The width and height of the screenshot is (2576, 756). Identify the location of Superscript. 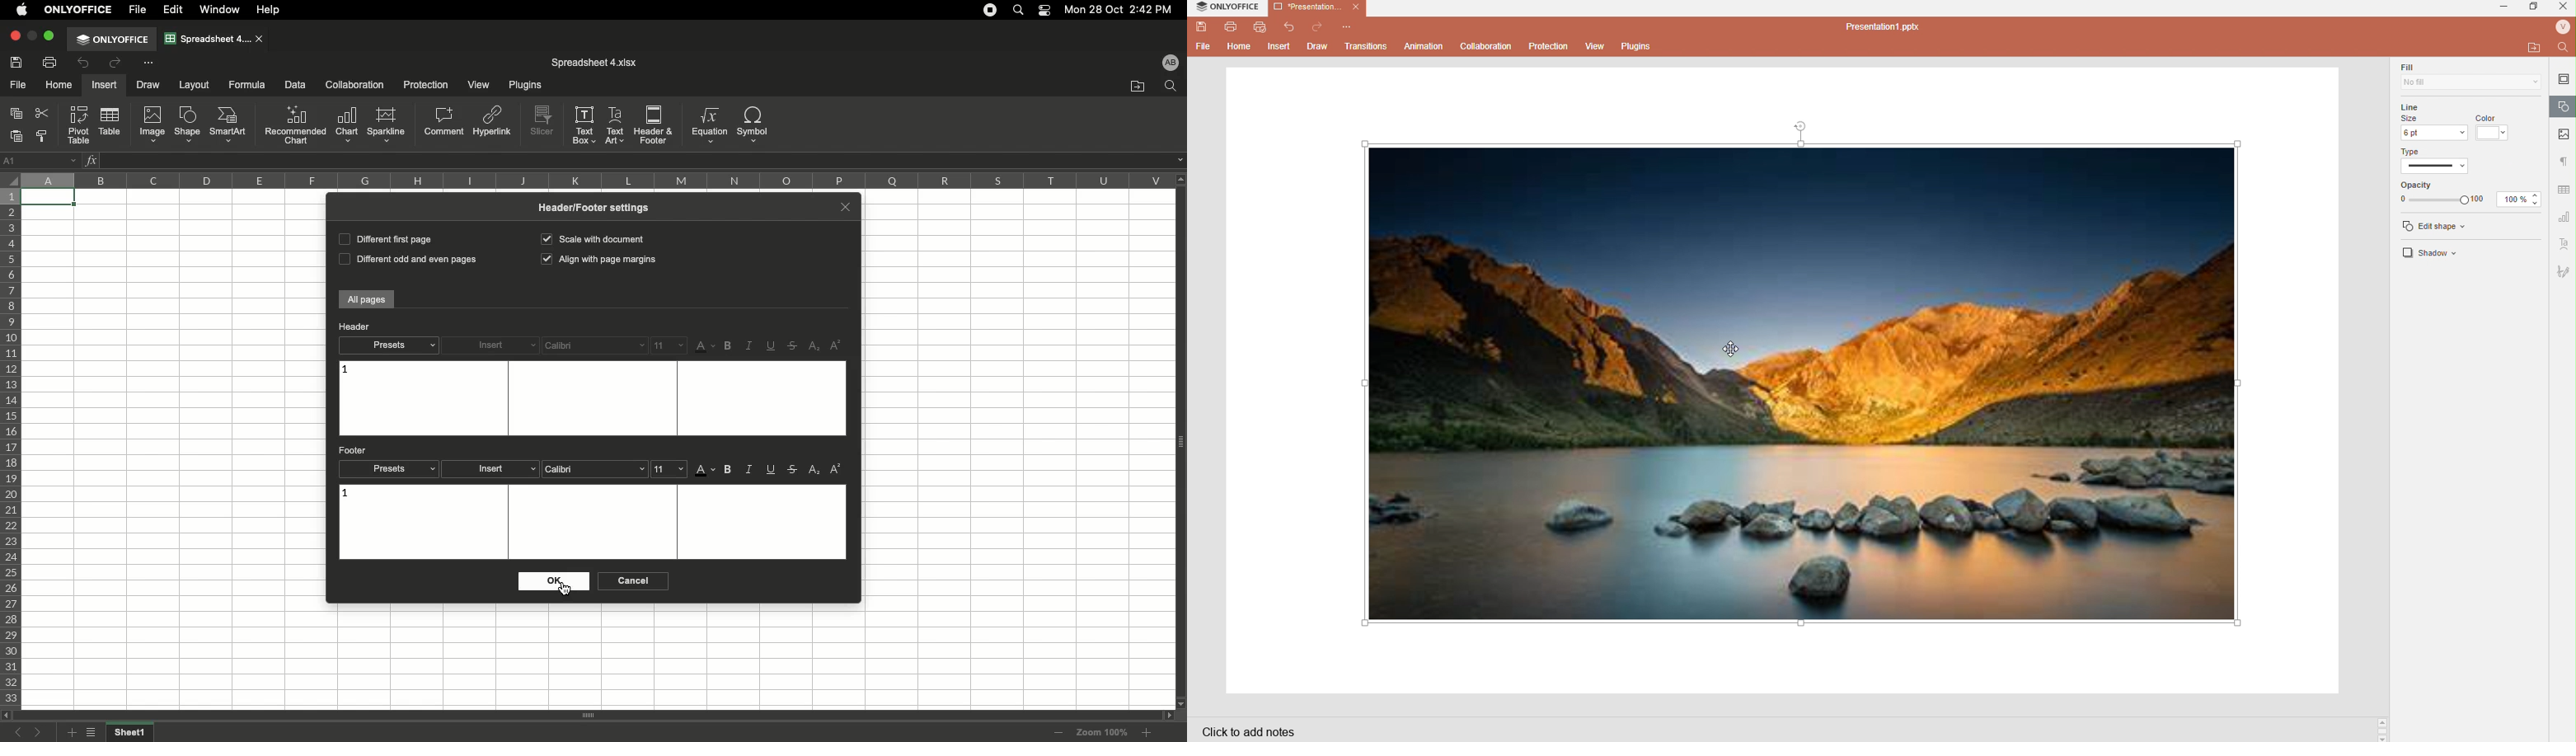
(836, 345).